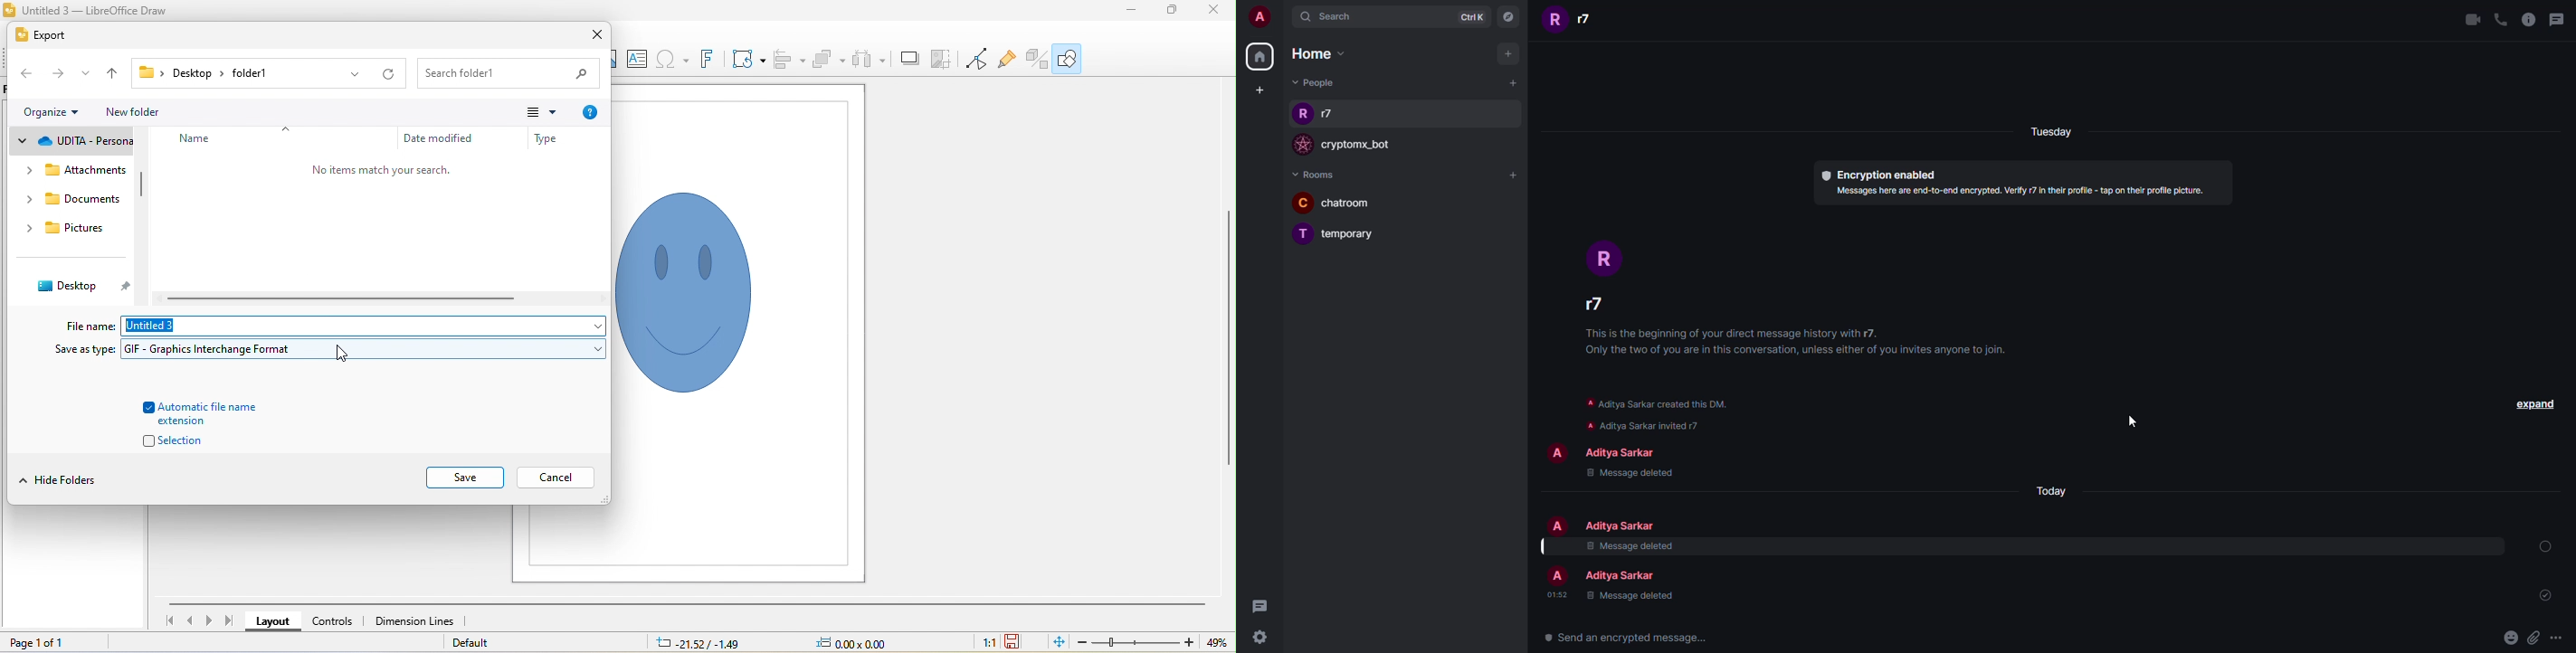 Image resolution: width=2576 pixels, height=672 pixels. What do you see at coordinates (544, 113) in the screenshot?
I see `change view` at bounding box center [544, 113].